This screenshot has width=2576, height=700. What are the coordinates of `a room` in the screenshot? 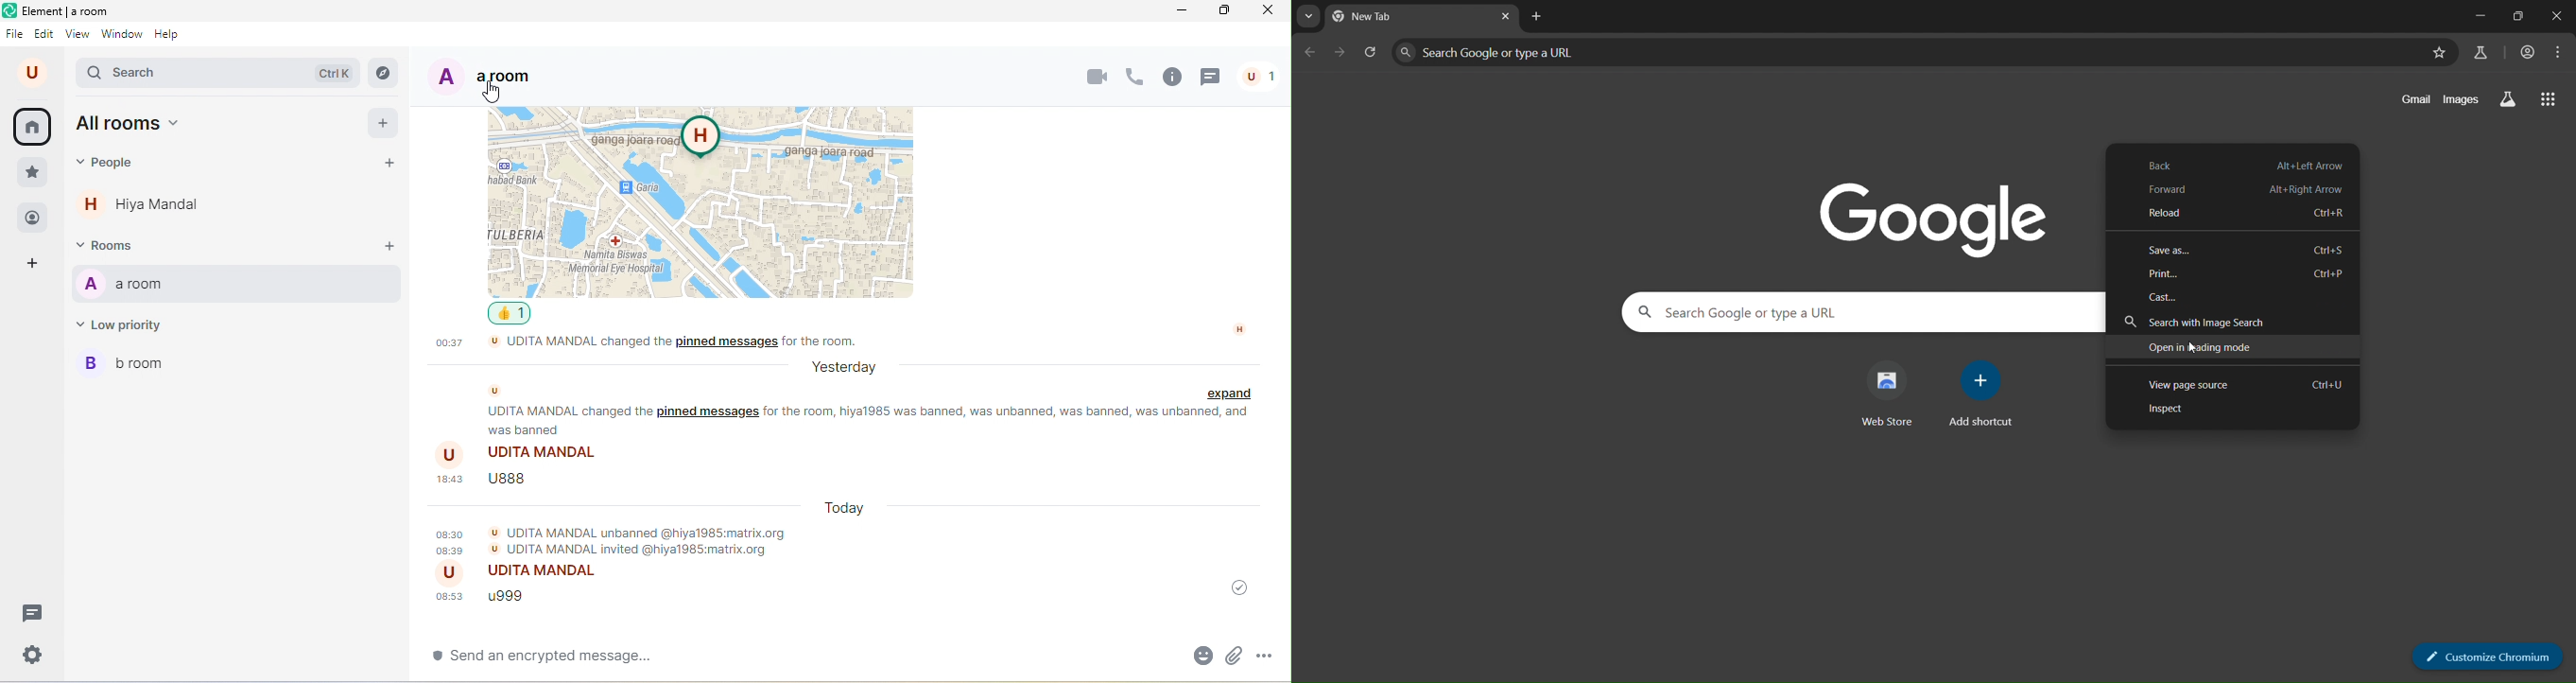 It's located at (236, 286).